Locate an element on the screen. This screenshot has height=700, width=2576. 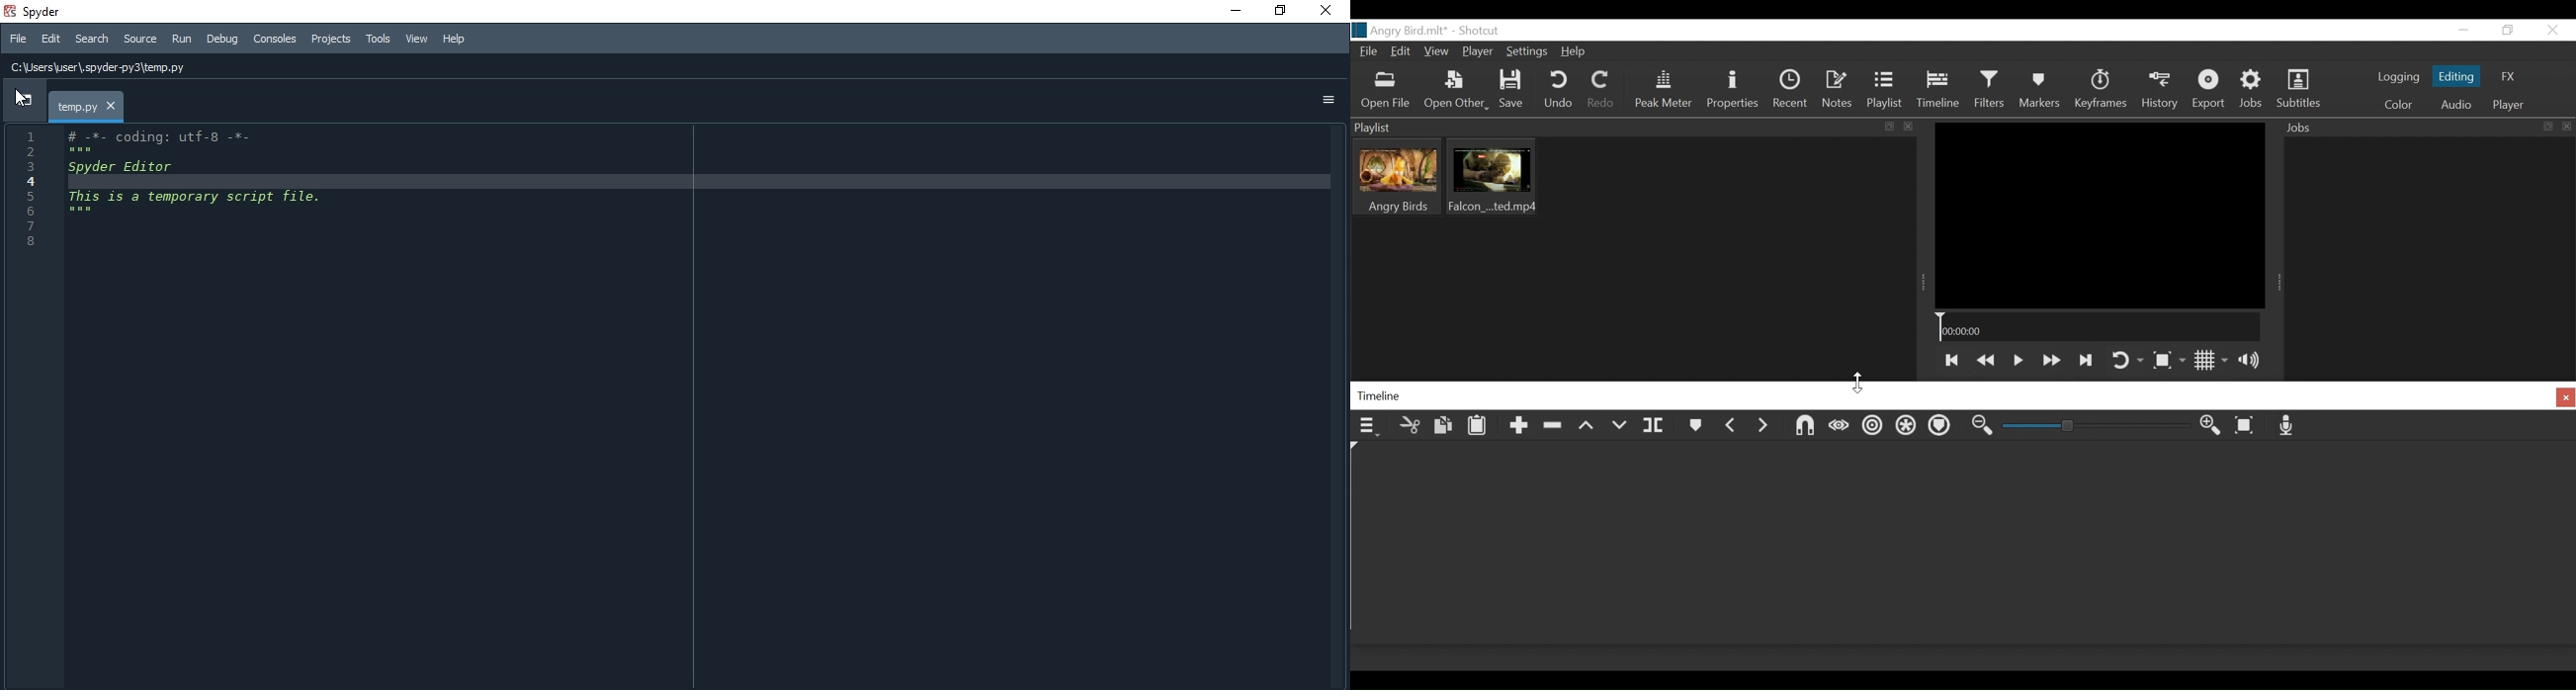
5 This 1s a temporary script file. is located at coordinates (183, 198).